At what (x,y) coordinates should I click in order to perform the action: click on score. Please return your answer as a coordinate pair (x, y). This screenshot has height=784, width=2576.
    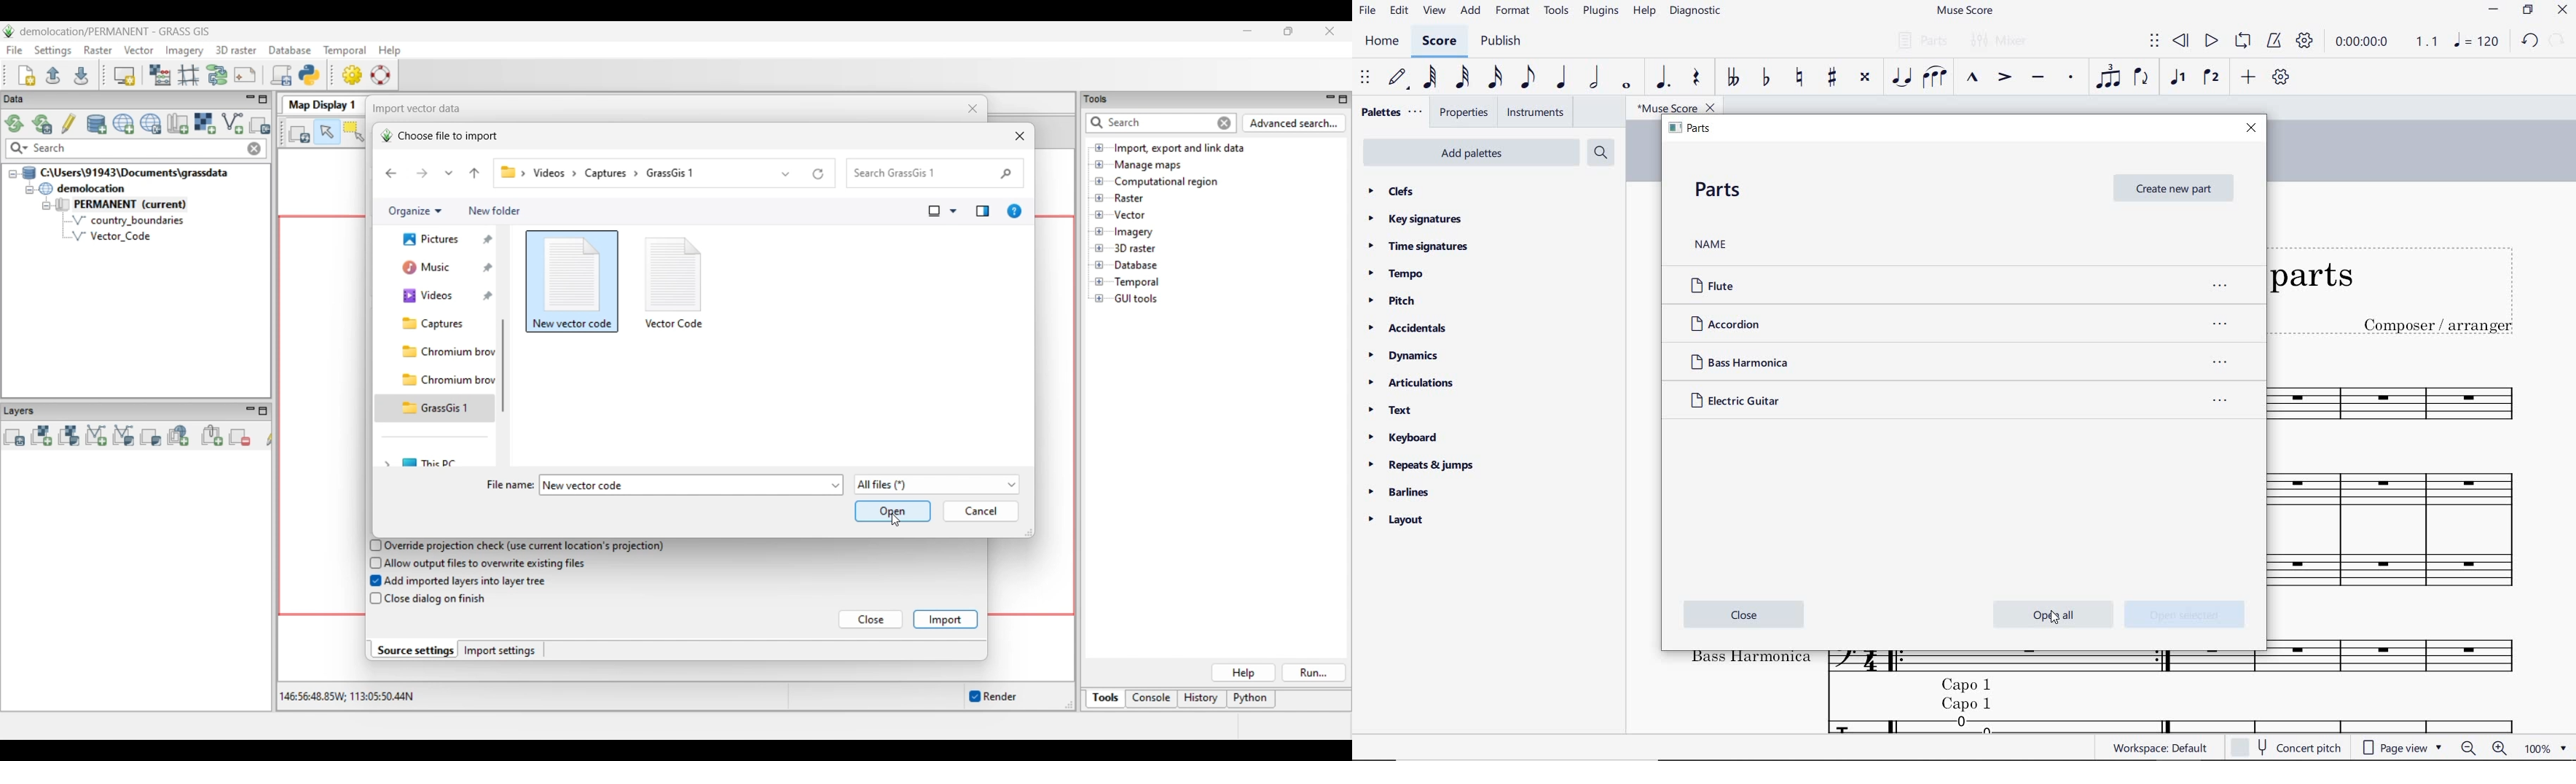
    Looking at the image, I should click on (1438, 41).